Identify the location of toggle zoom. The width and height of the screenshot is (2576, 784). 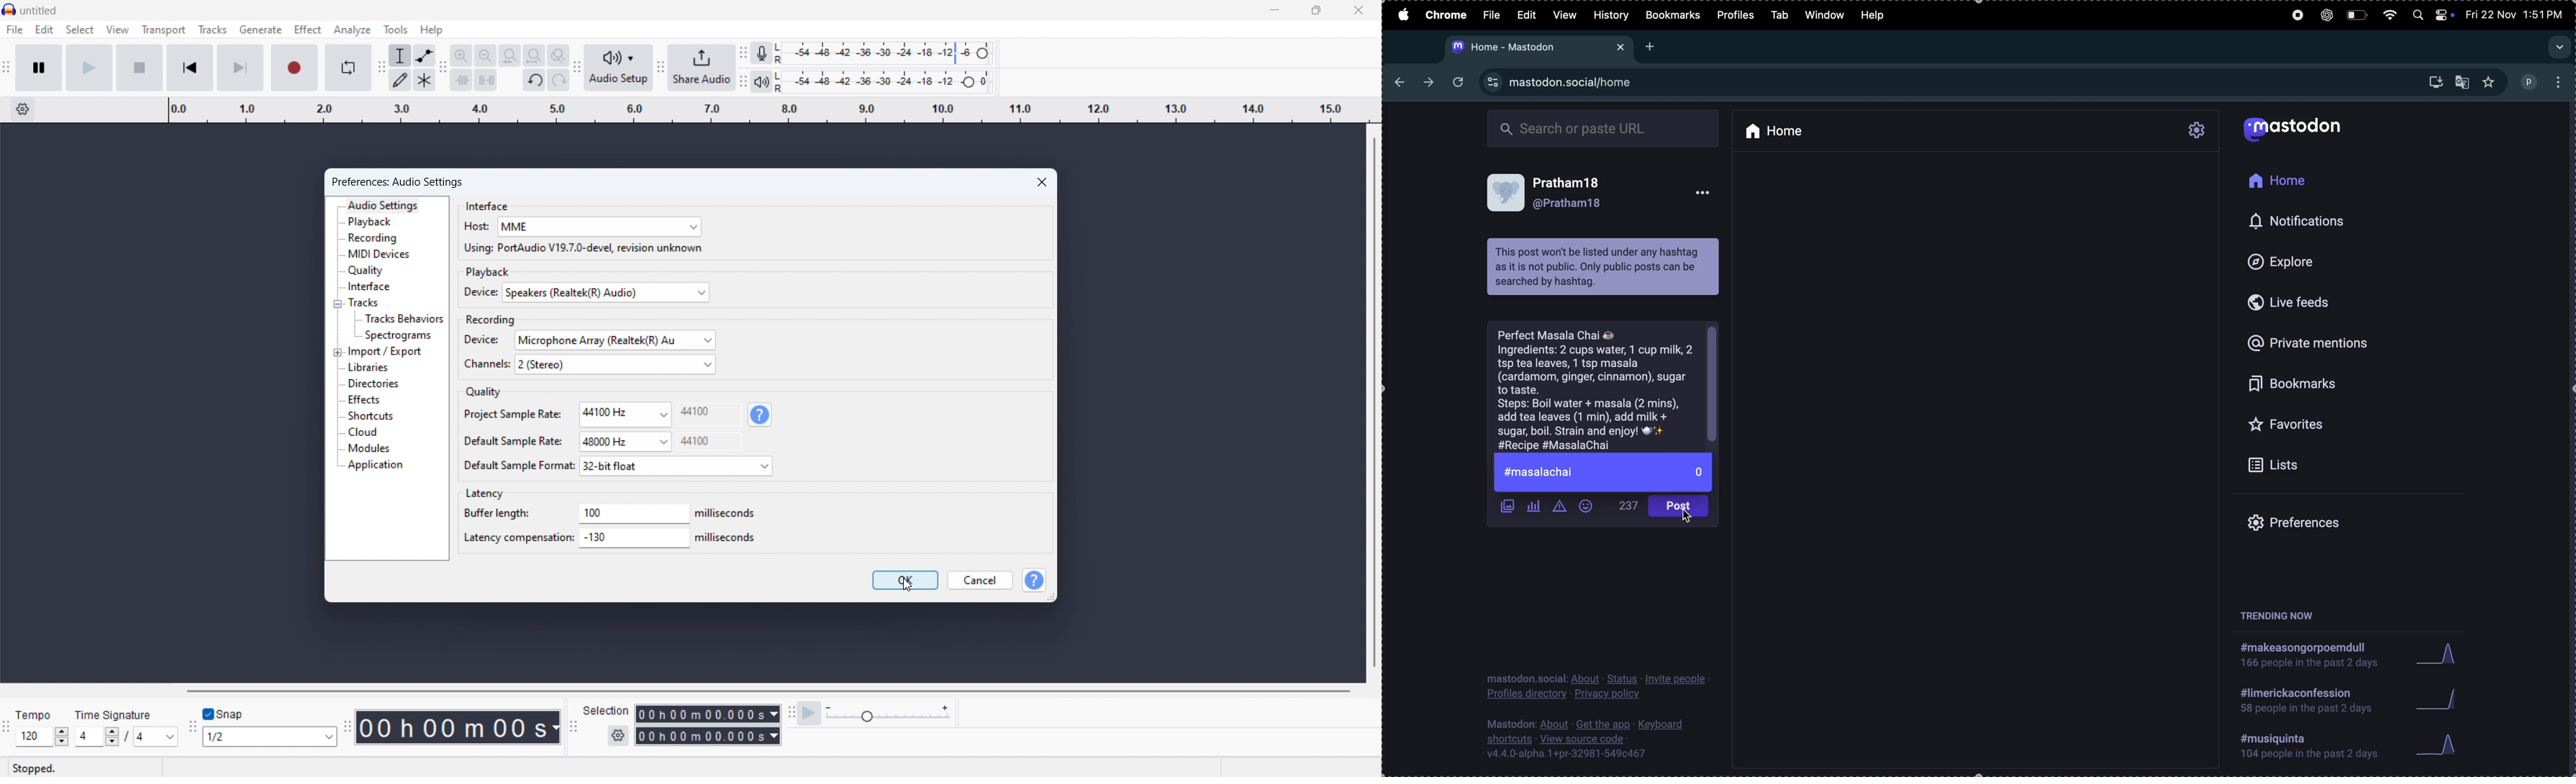
(558, 55).